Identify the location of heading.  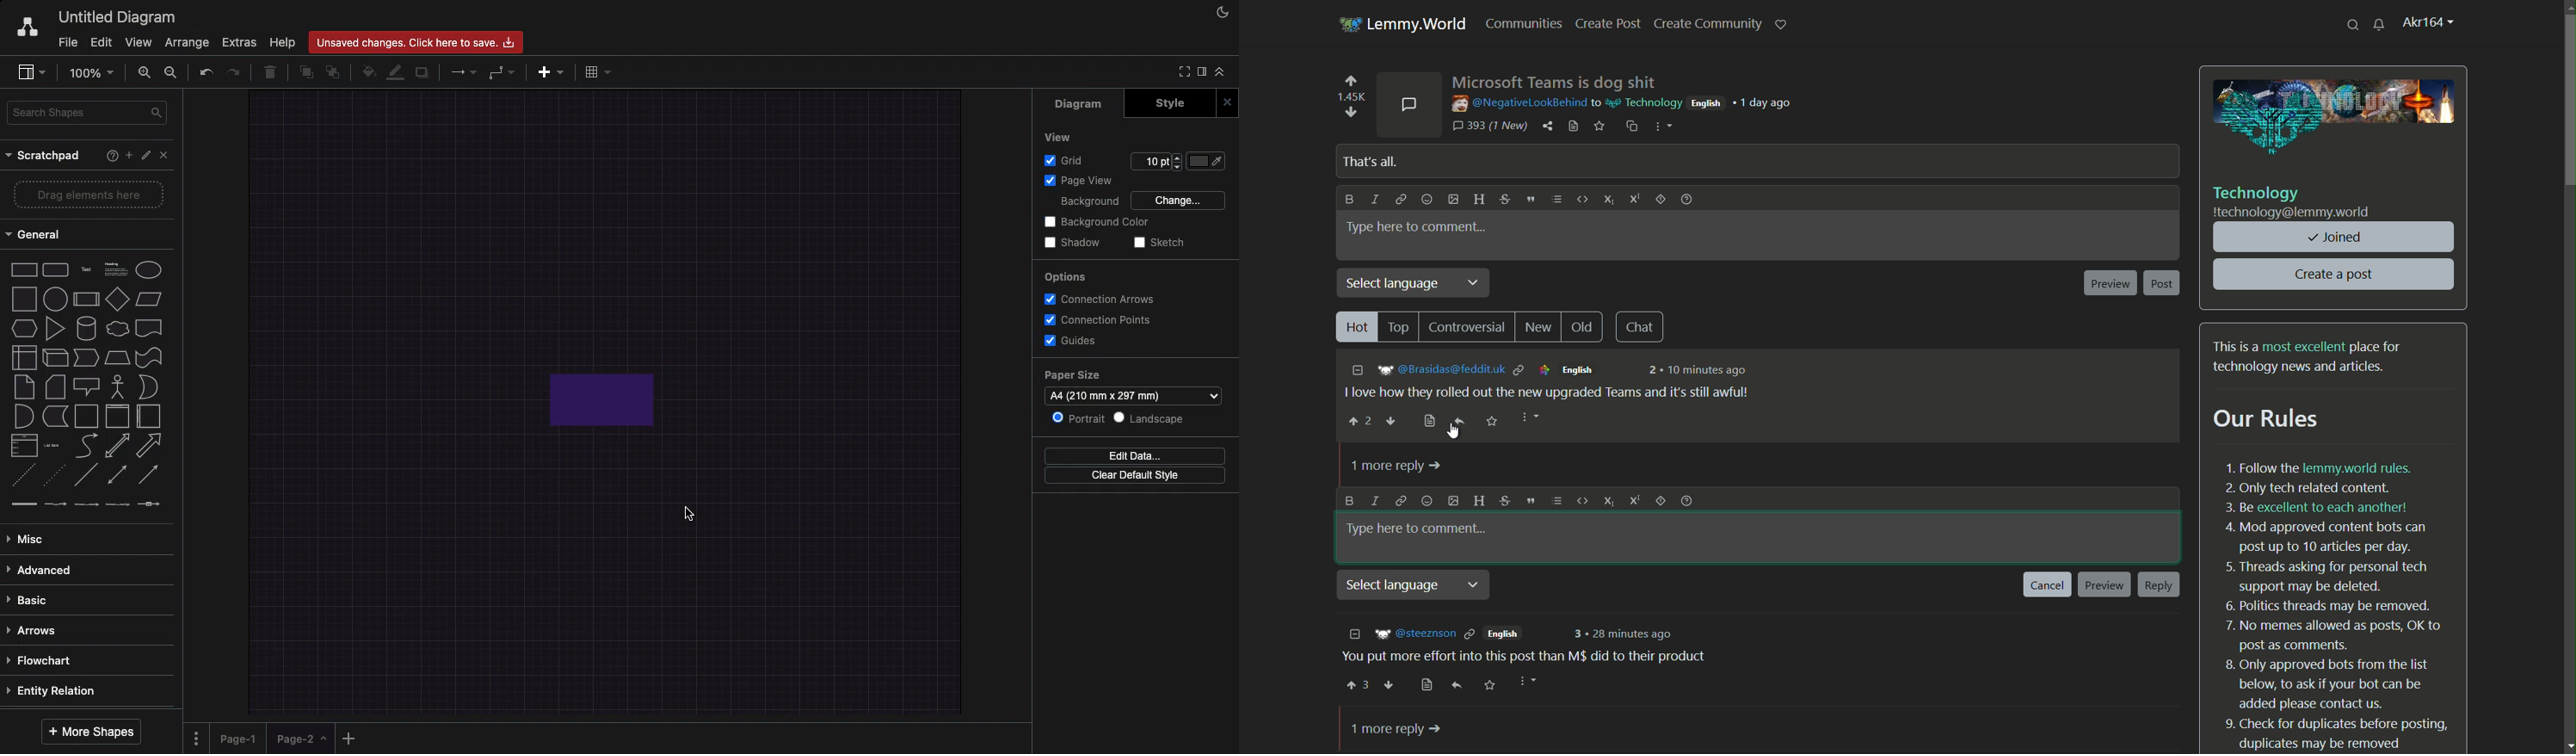
(115, 268).